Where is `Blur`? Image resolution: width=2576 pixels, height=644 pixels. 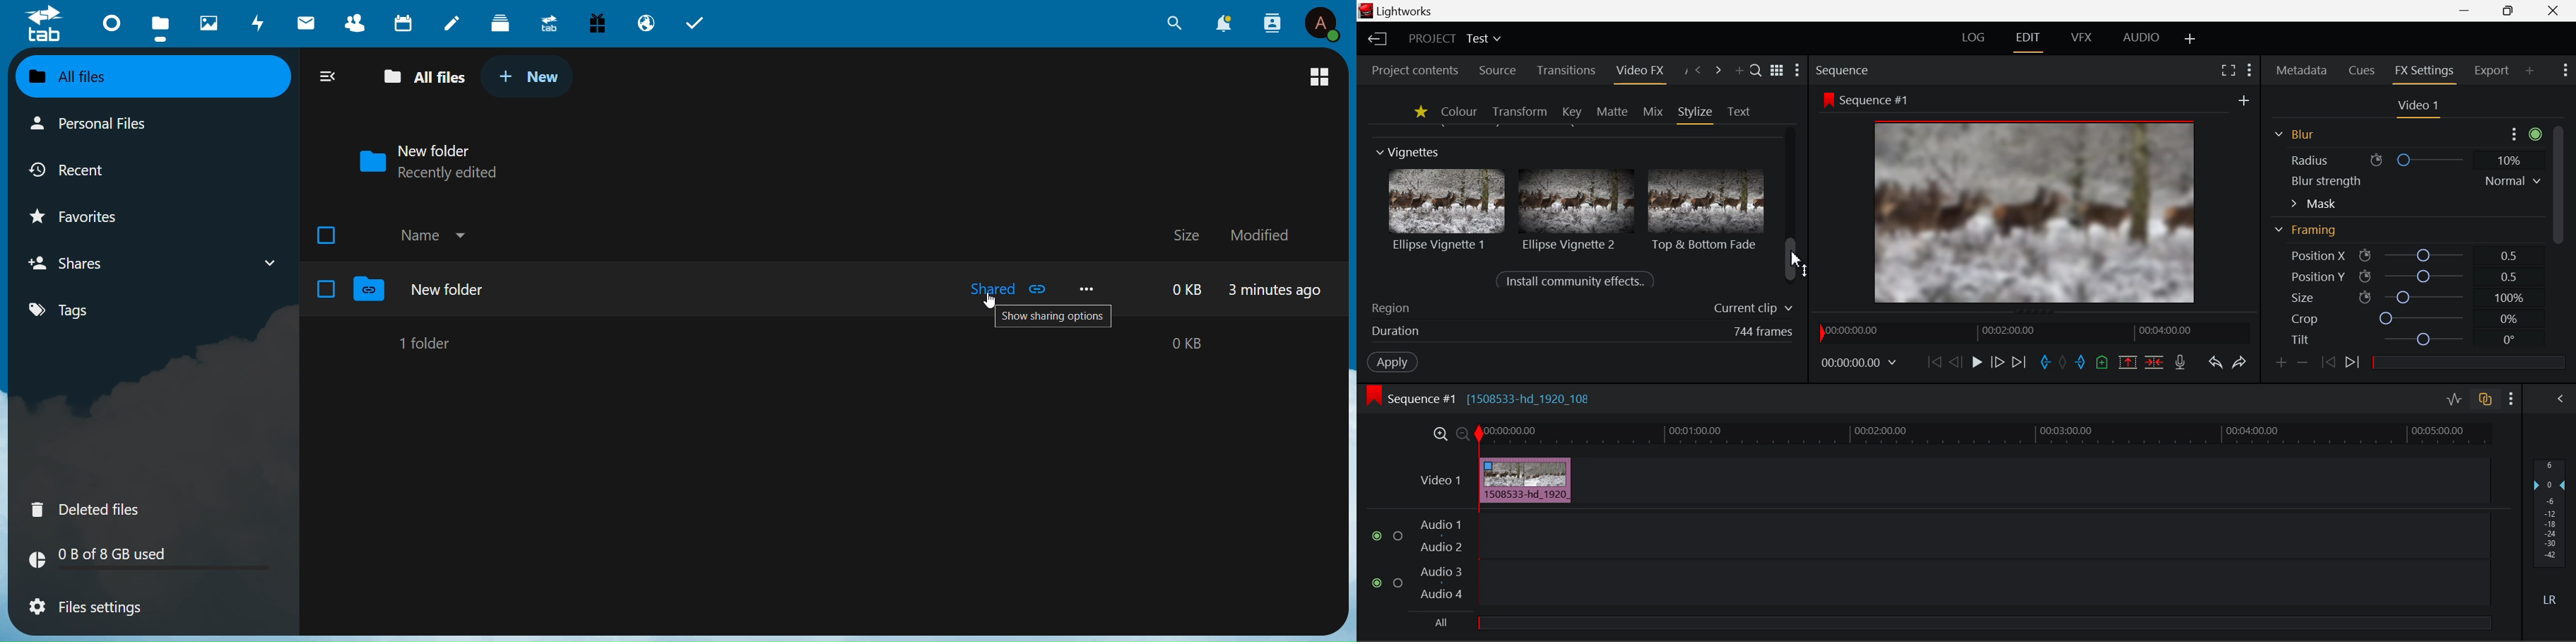 Blur is located at coordinates (2293, 133).